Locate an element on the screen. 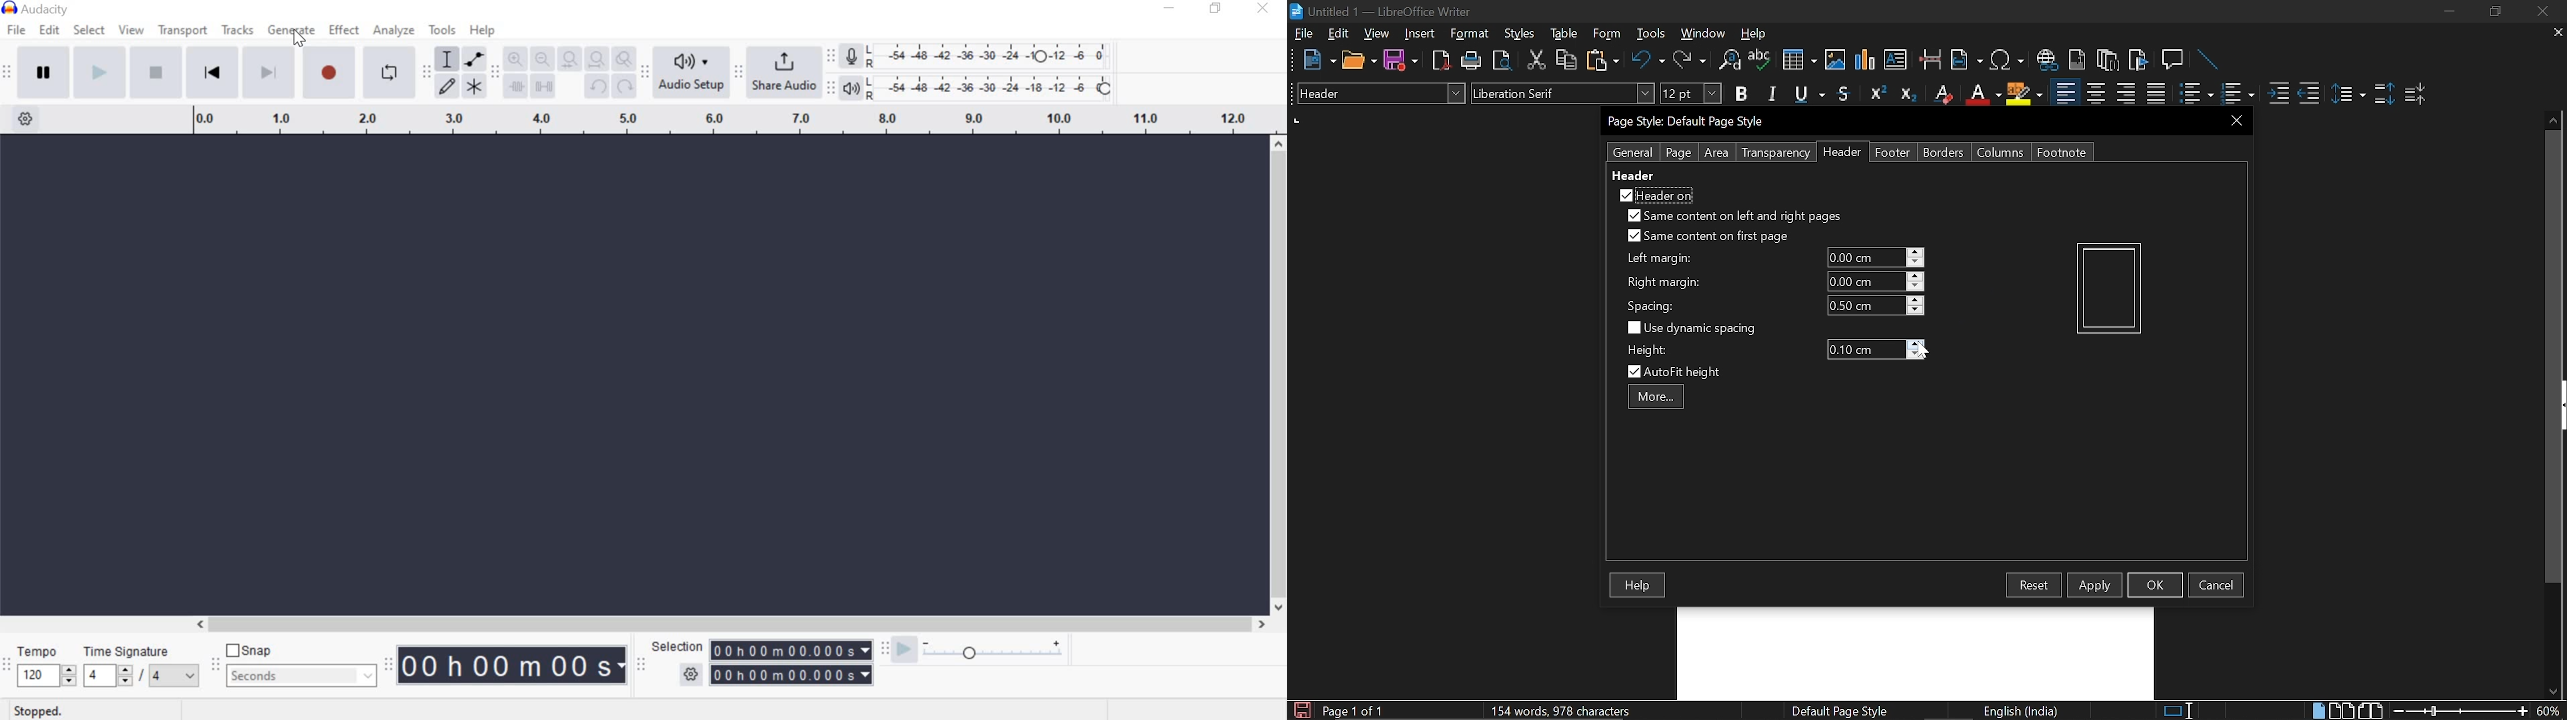 The image size is (2576, 728). Insert table is located at coordinates (1798, 61).